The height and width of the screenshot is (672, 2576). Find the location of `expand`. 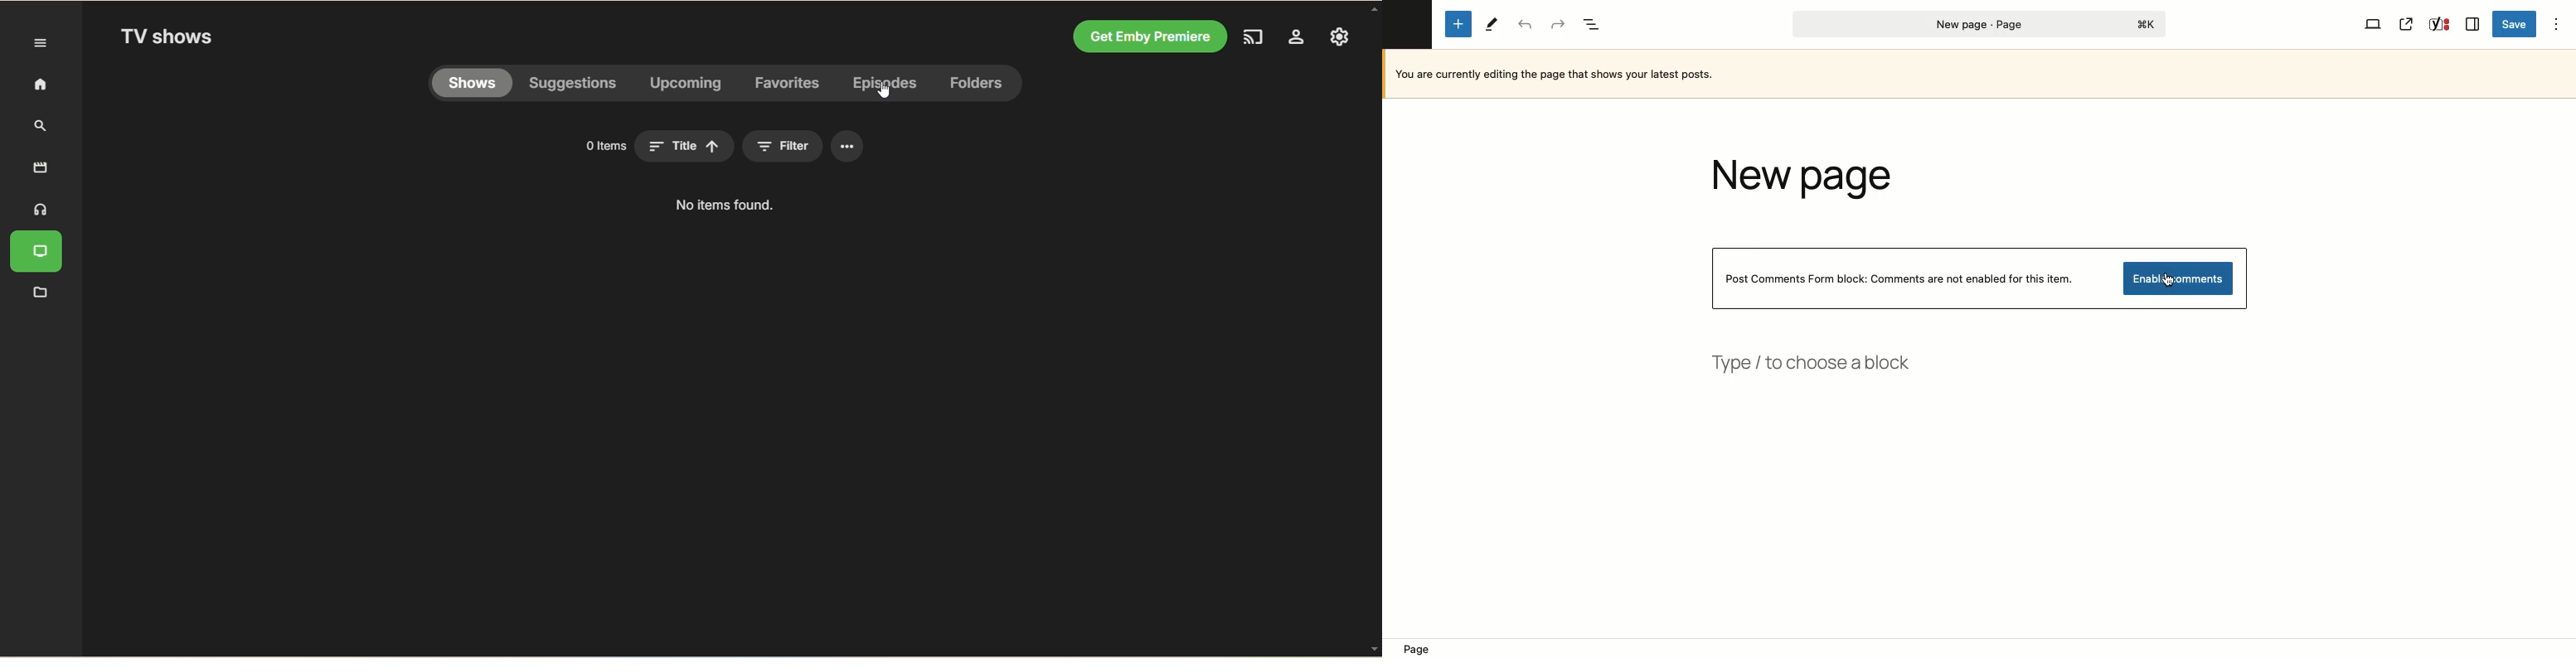

expand is located at coordinates (41, 43).